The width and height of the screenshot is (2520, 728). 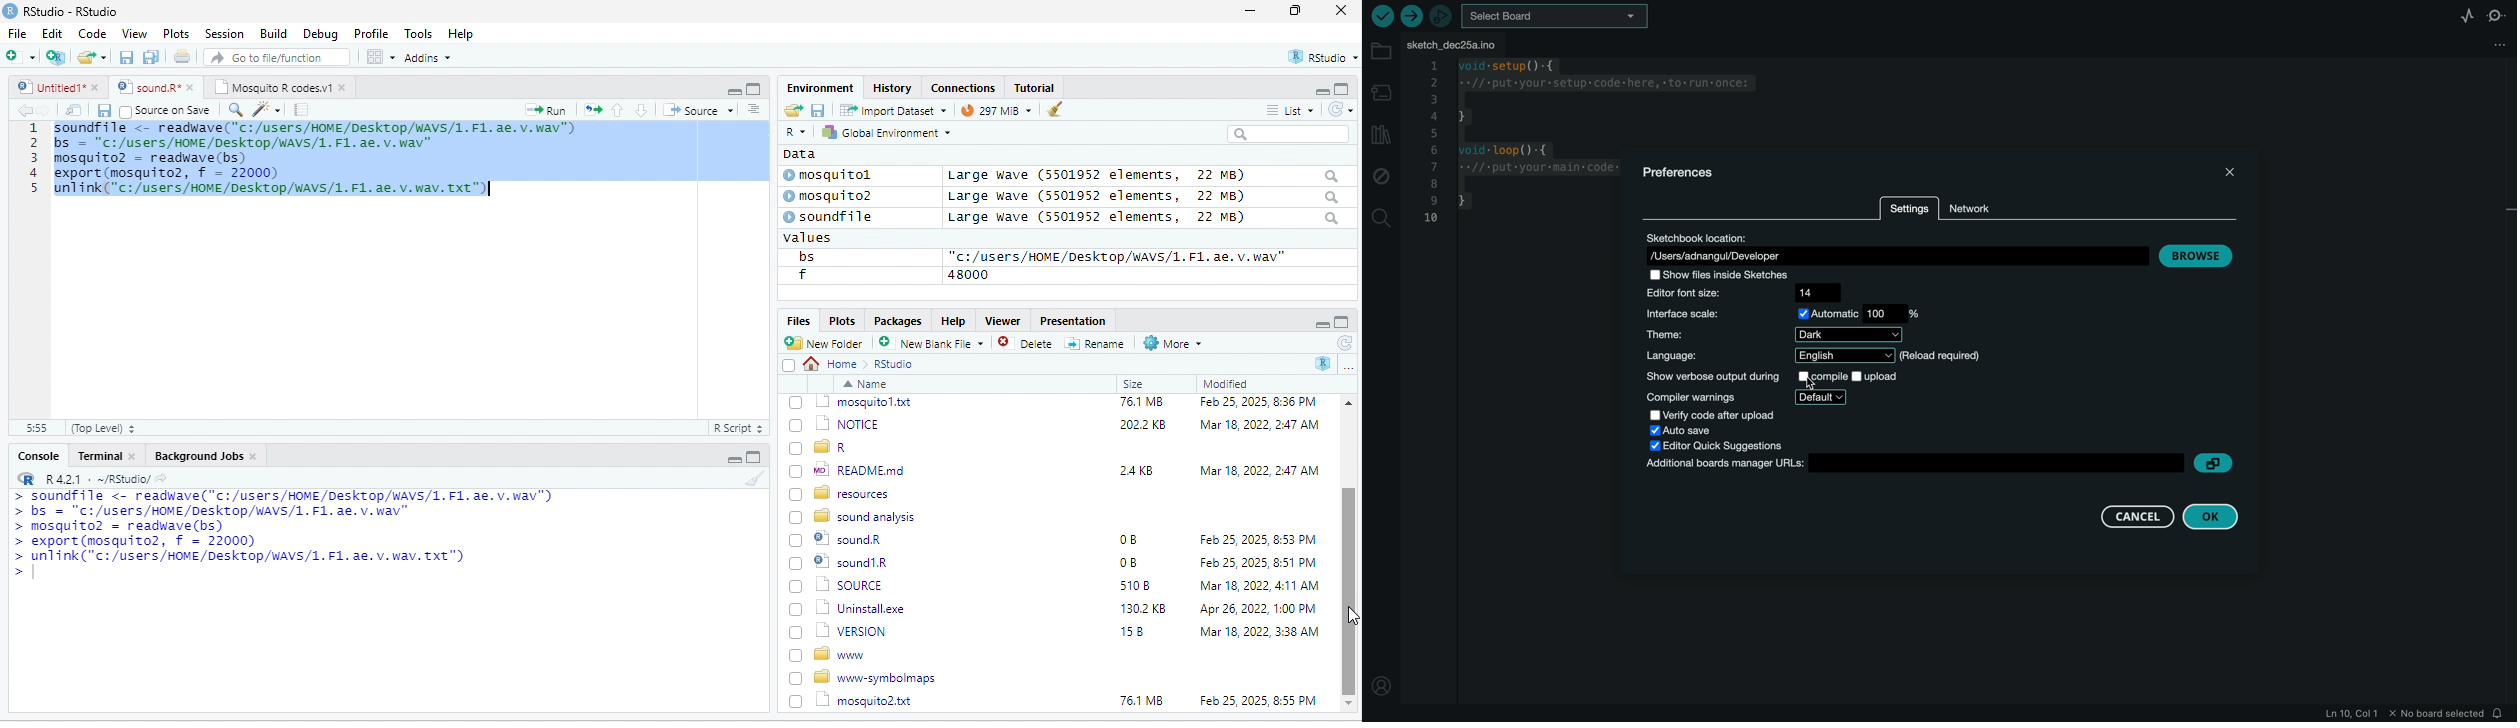 What do you see at coordinates (150, 87) in the screenshot?
I see `‘Mosquito R codes.vi` at bounding box center [150, 87].